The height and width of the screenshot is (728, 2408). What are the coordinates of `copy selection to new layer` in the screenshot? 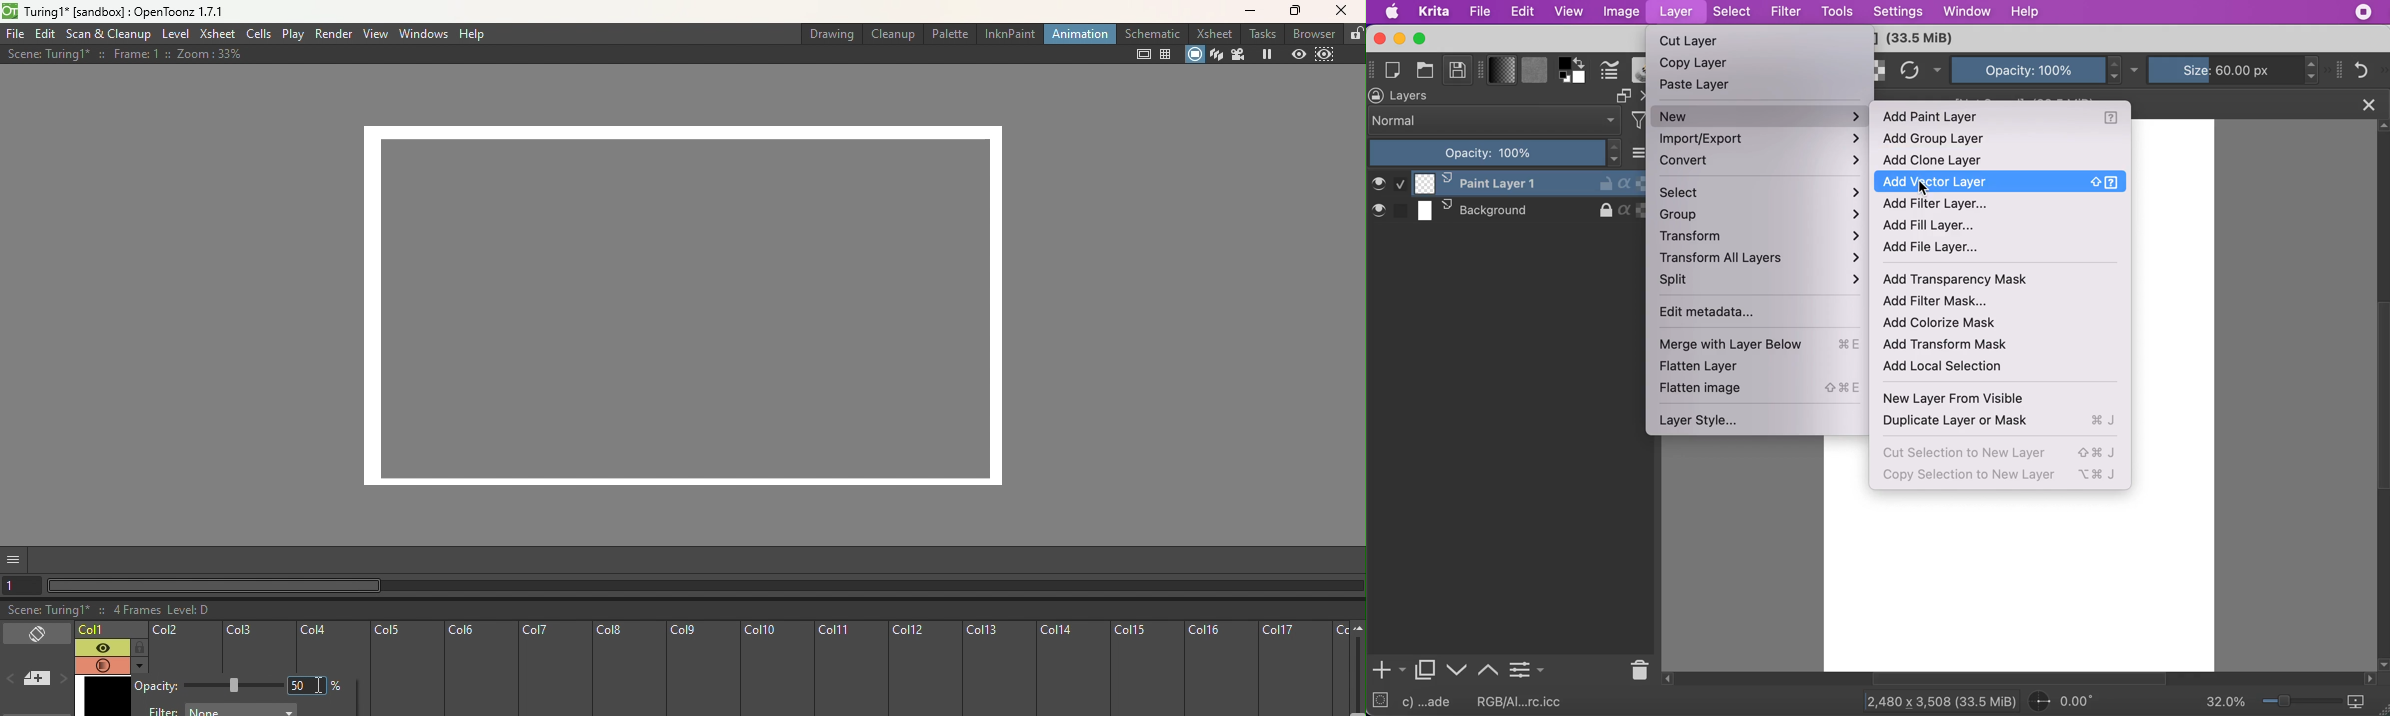 It's located at (2006, 476).